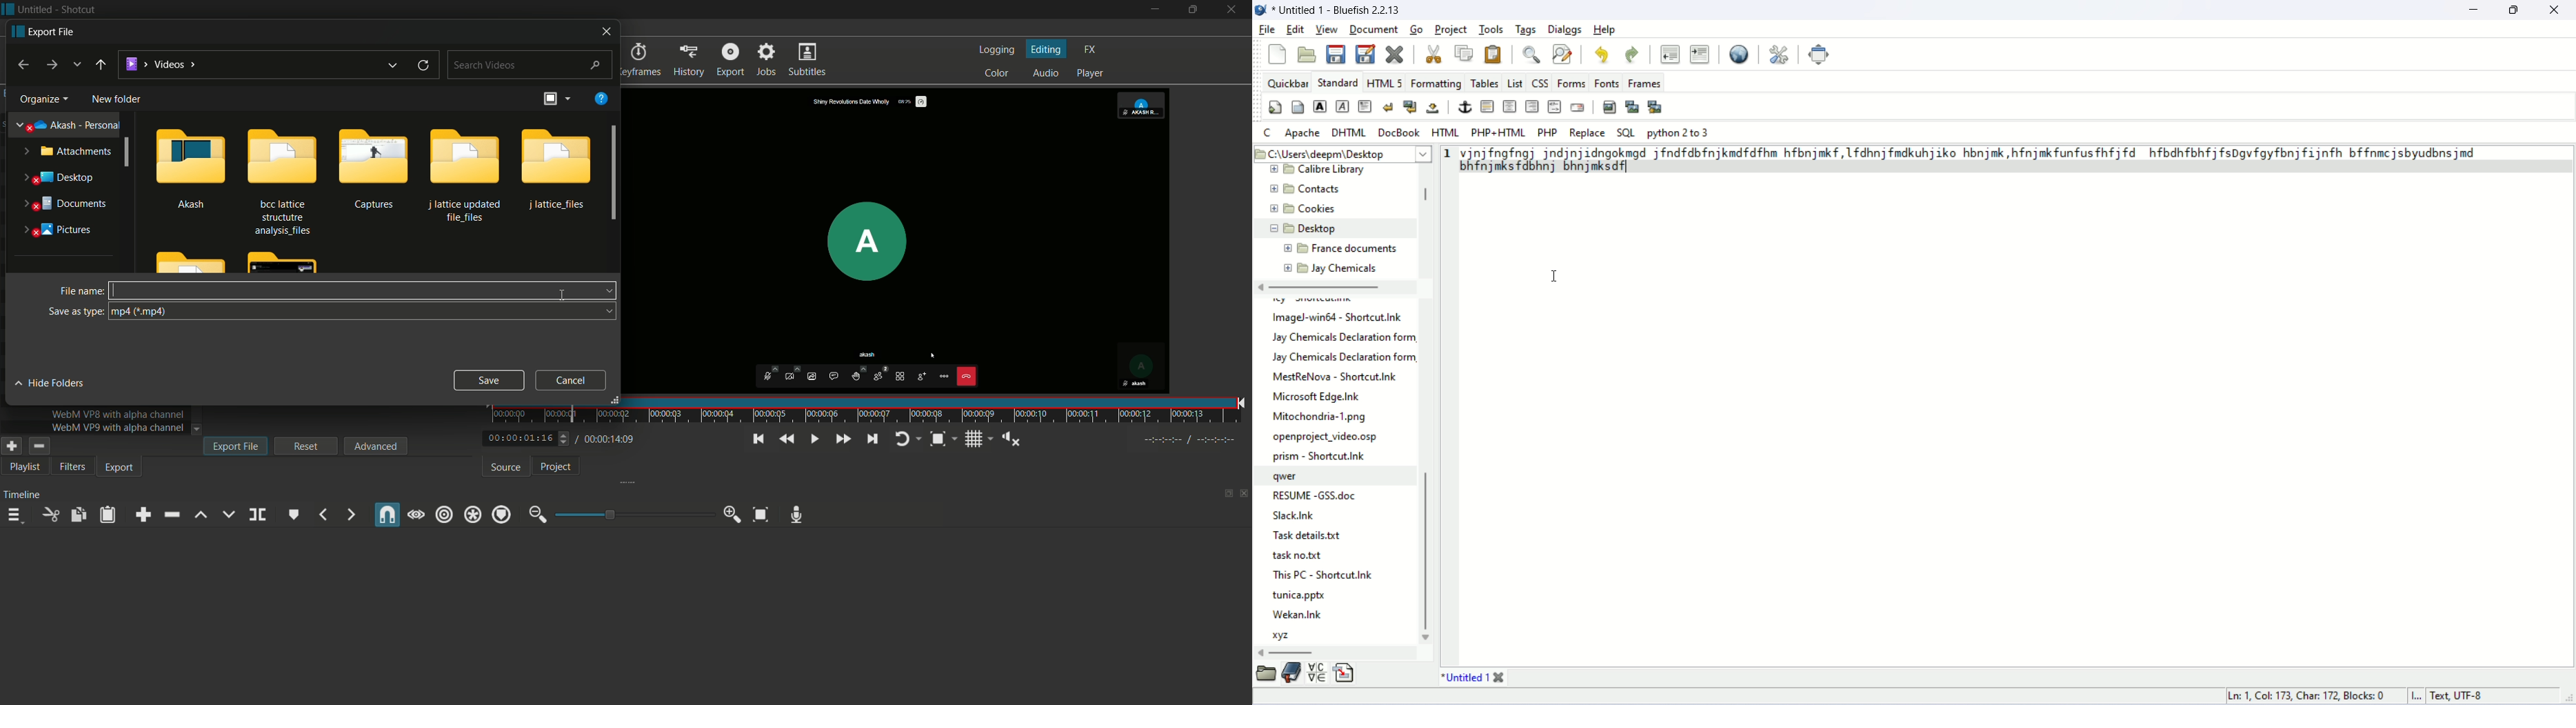  What do you see at coordinates (611, 439) in the screenshot?
I see `total time` at bounding box center [611, 439].